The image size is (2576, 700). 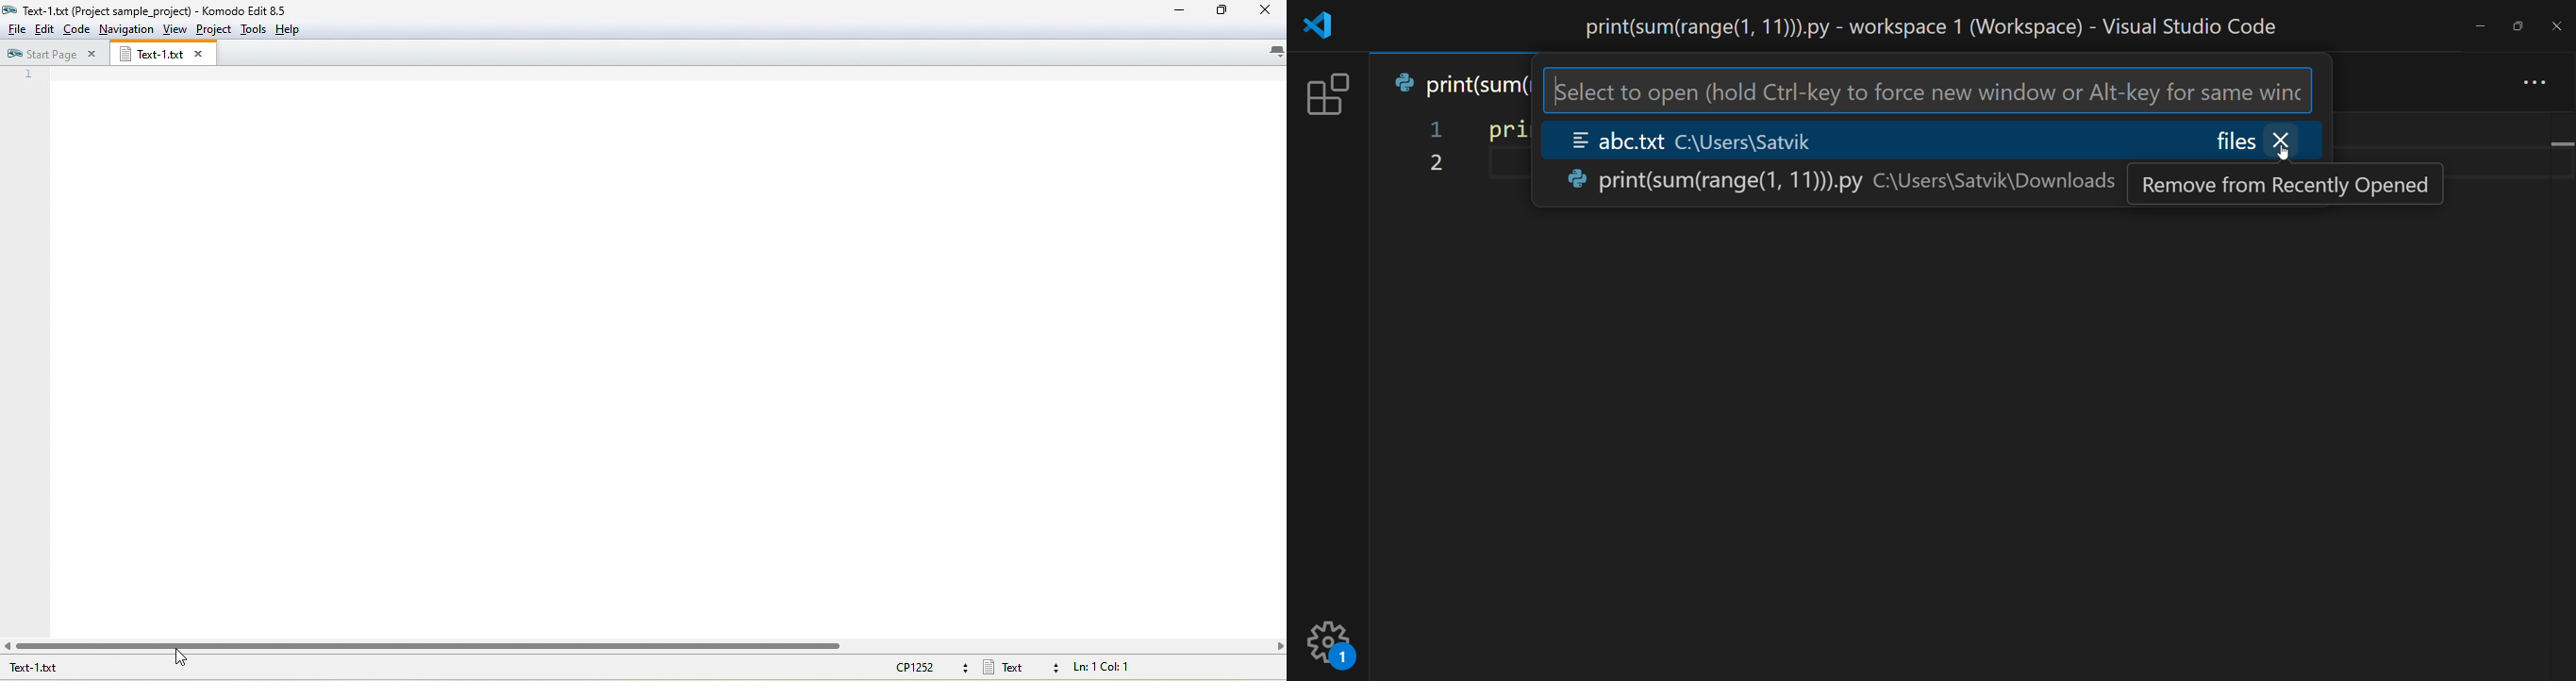 What do you see at coordinates (1328, 93) in the screenshot?
I see `extension` at bounding box center [1328, 93].